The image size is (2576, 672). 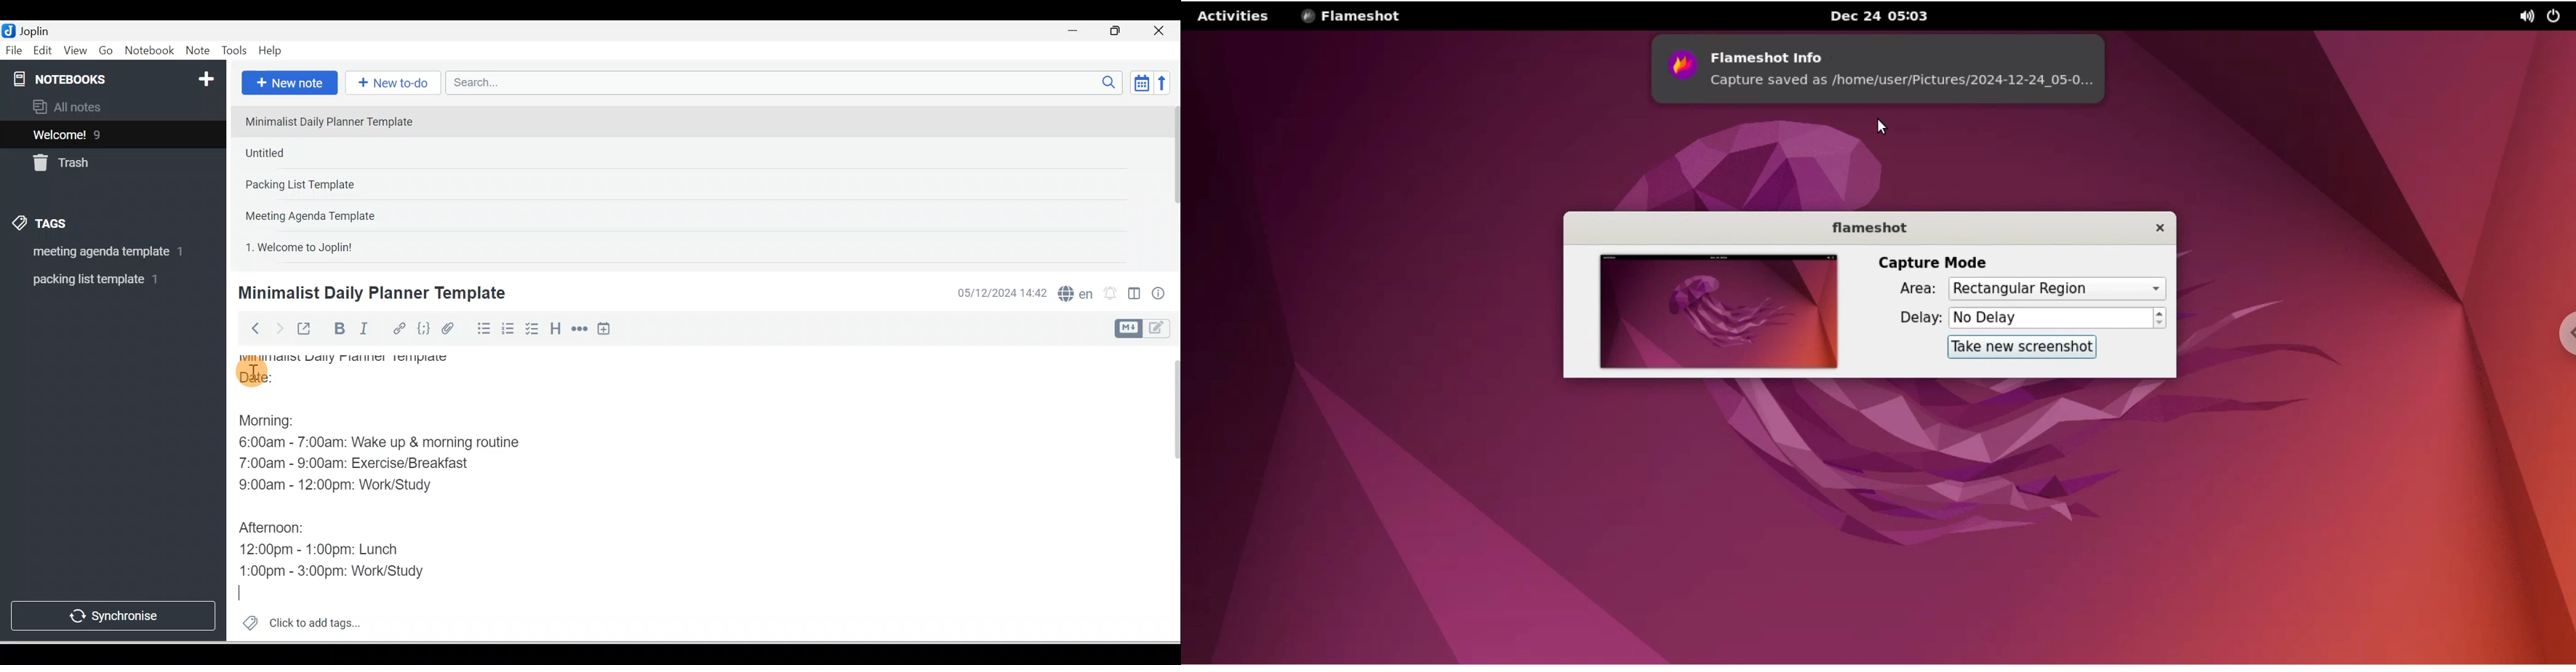 What do you see at coordinates (44, 225) in the screenshot?
I see `Tags` at bounding box center [44, 225].